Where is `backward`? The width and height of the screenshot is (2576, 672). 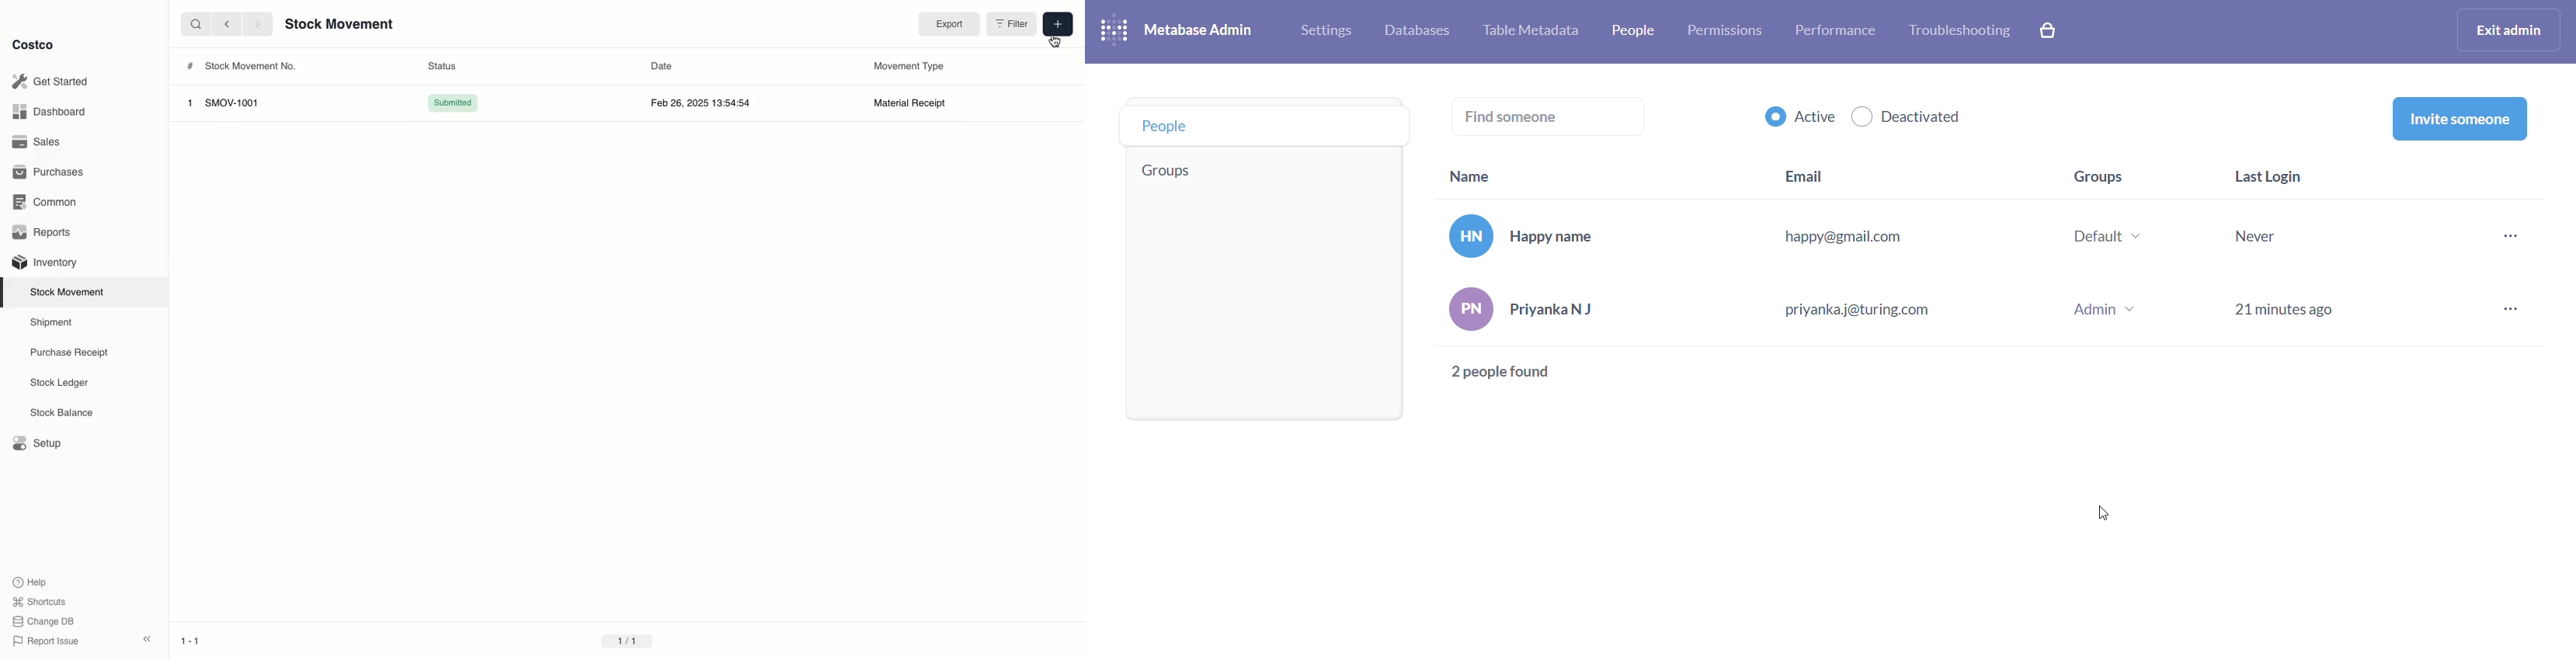
backward is located at coordinates (229, 25).